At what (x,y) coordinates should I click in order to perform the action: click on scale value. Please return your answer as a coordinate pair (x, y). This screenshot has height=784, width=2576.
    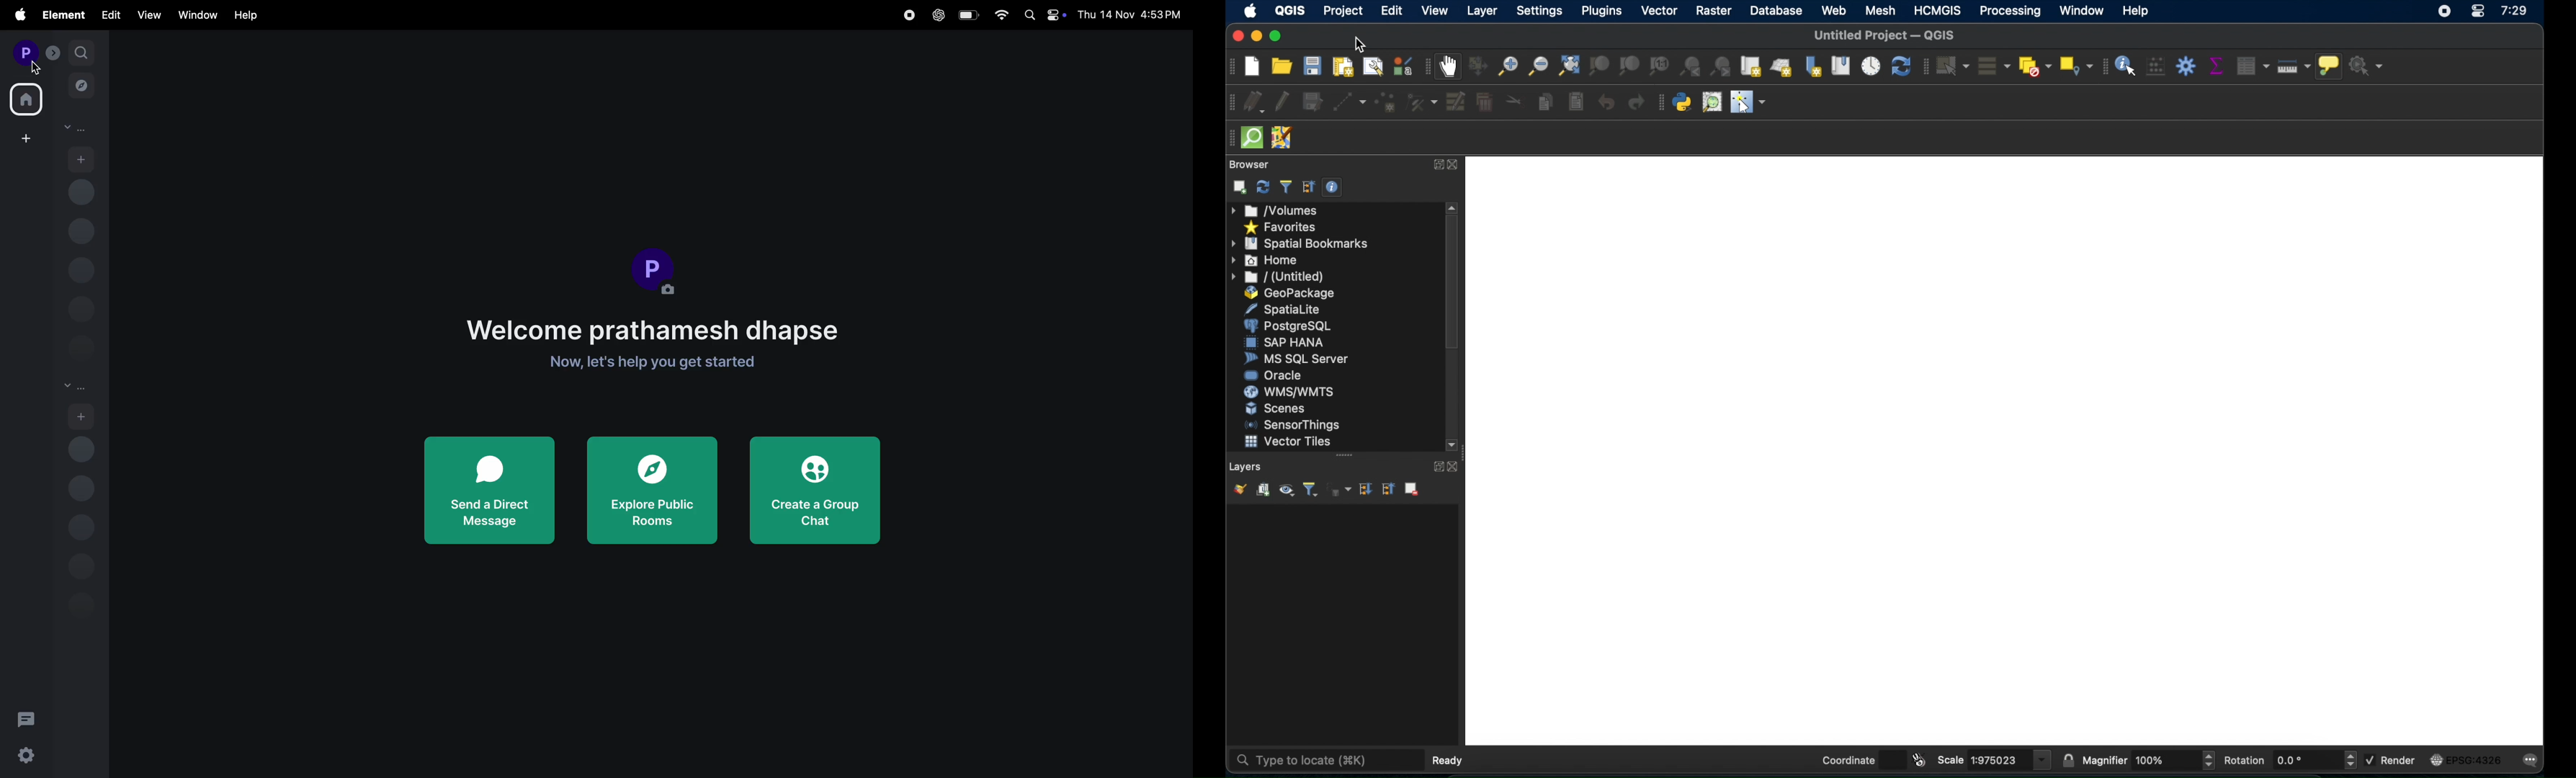
    Looking at the image, I should click on (2000, 759).